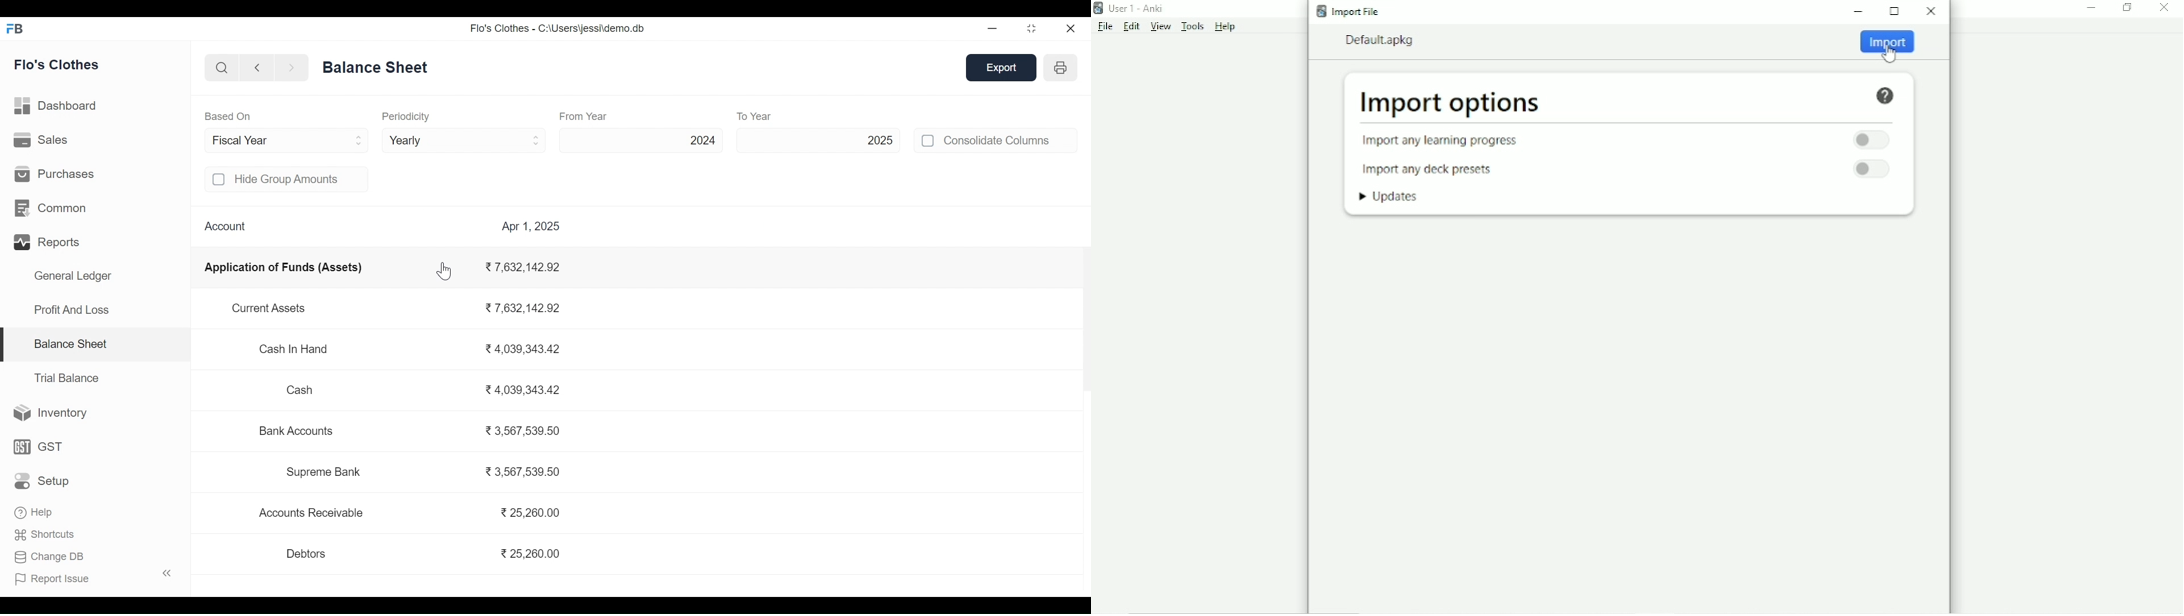 Image resolution: width=2184 pixels, height=616 pixels. What do you see at coordinates (929, 140) in the screenshot?
I see `checkbox` at bounding box center [929, 140].